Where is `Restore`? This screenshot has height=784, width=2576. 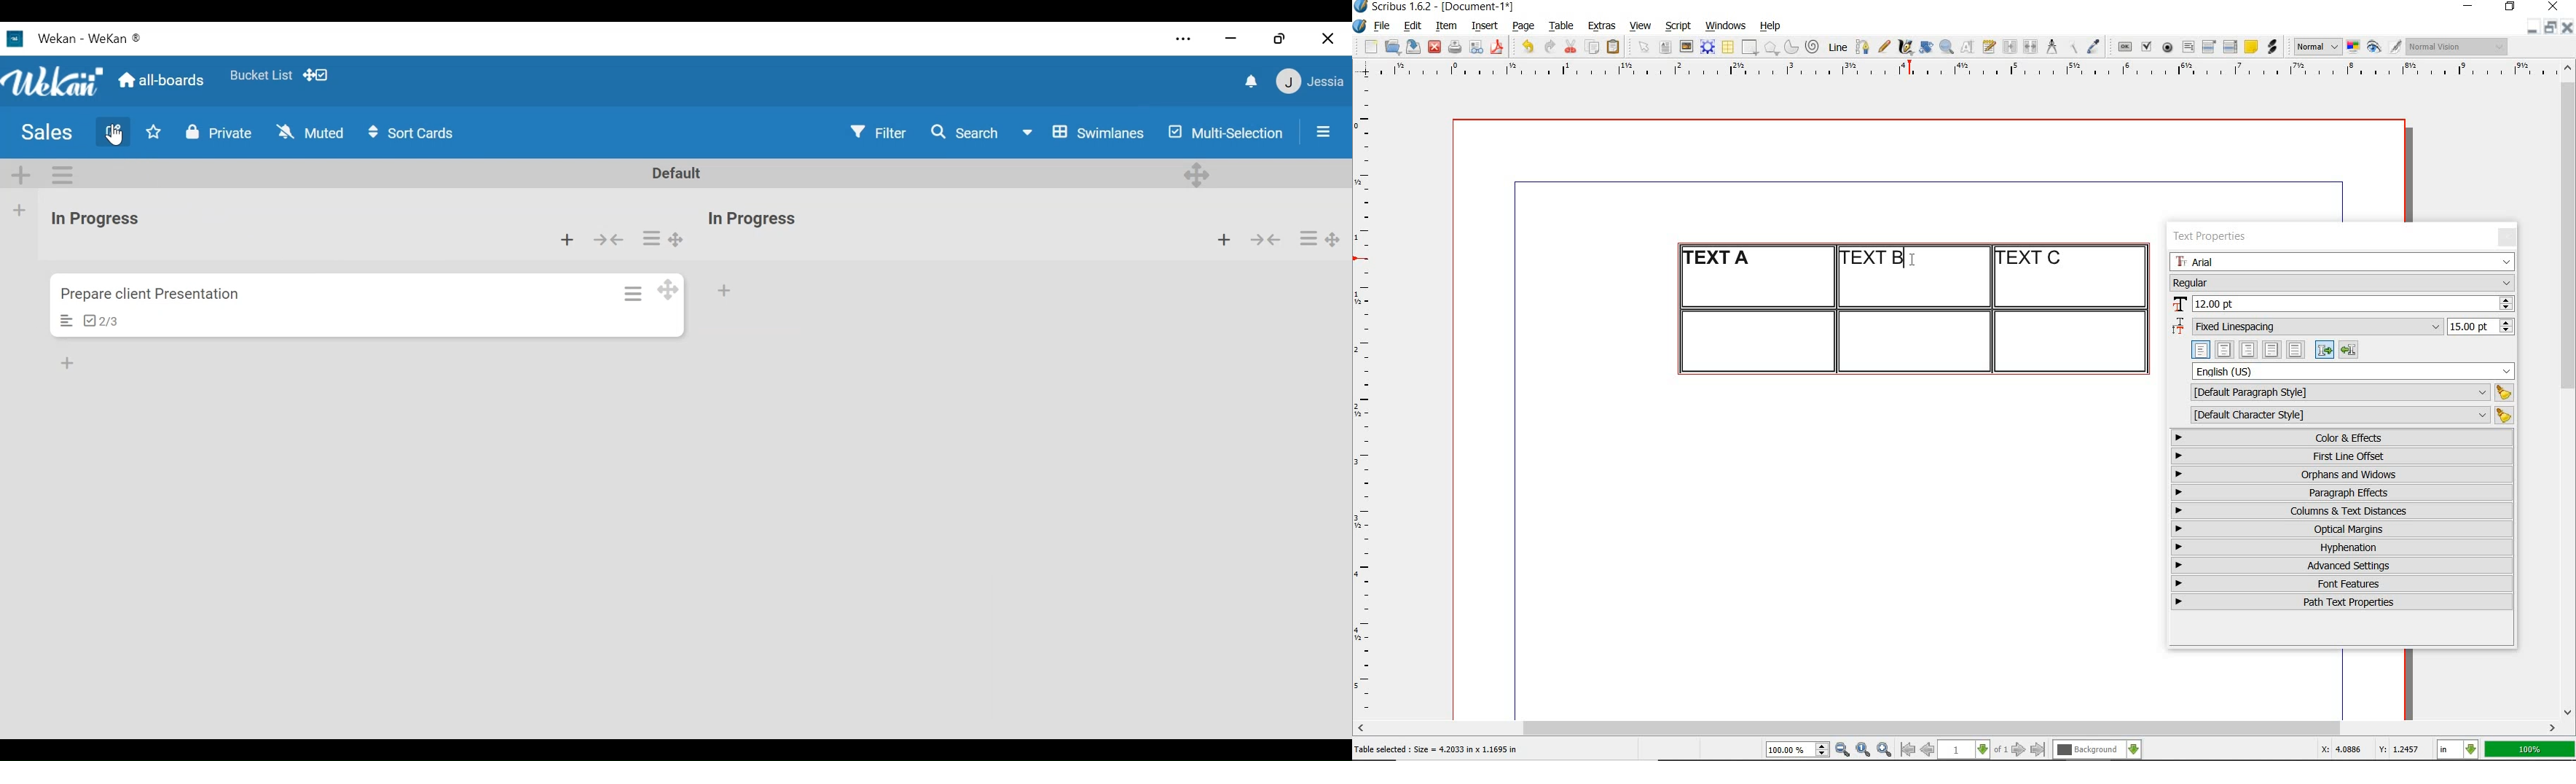 Restore is located at coordinates (1283, 37).